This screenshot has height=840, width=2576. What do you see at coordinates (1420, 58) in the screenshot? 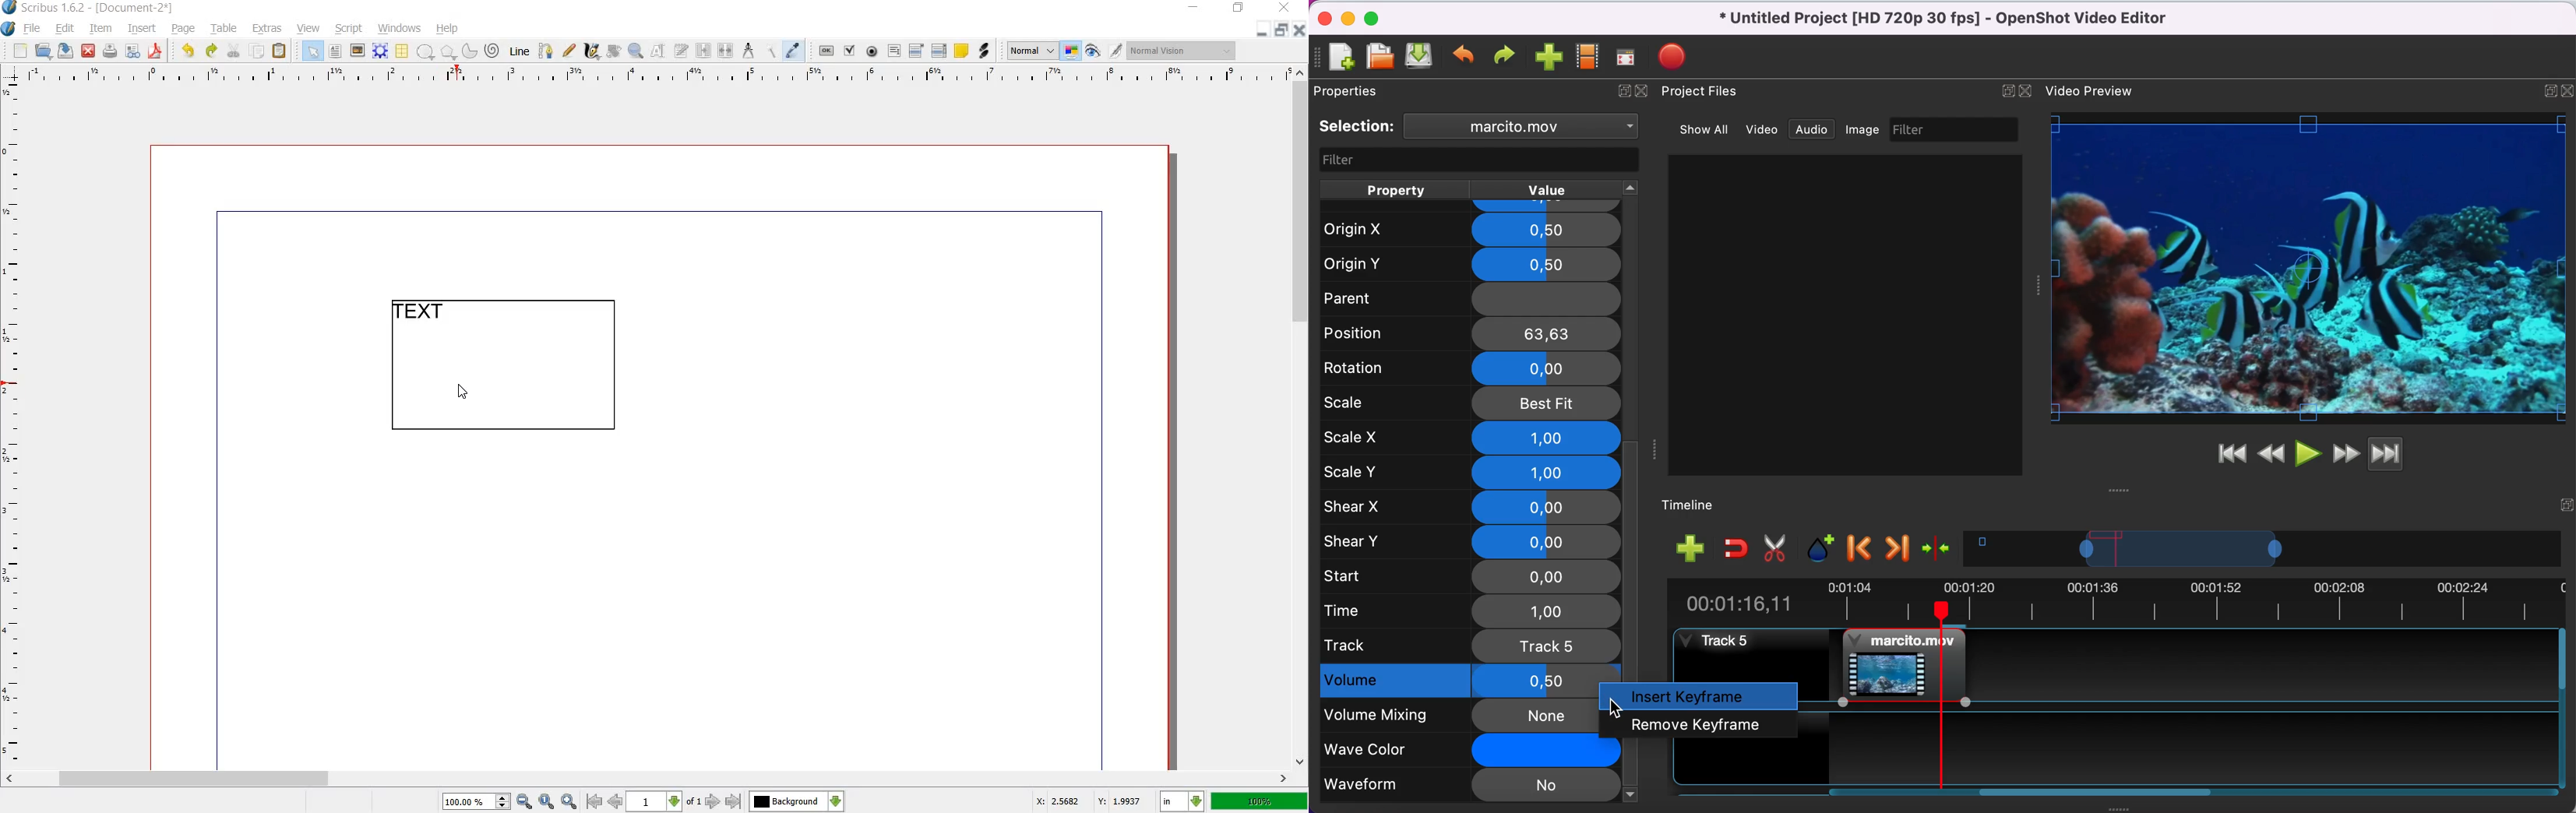
I see `save file` at bounding box center [1420, 58].